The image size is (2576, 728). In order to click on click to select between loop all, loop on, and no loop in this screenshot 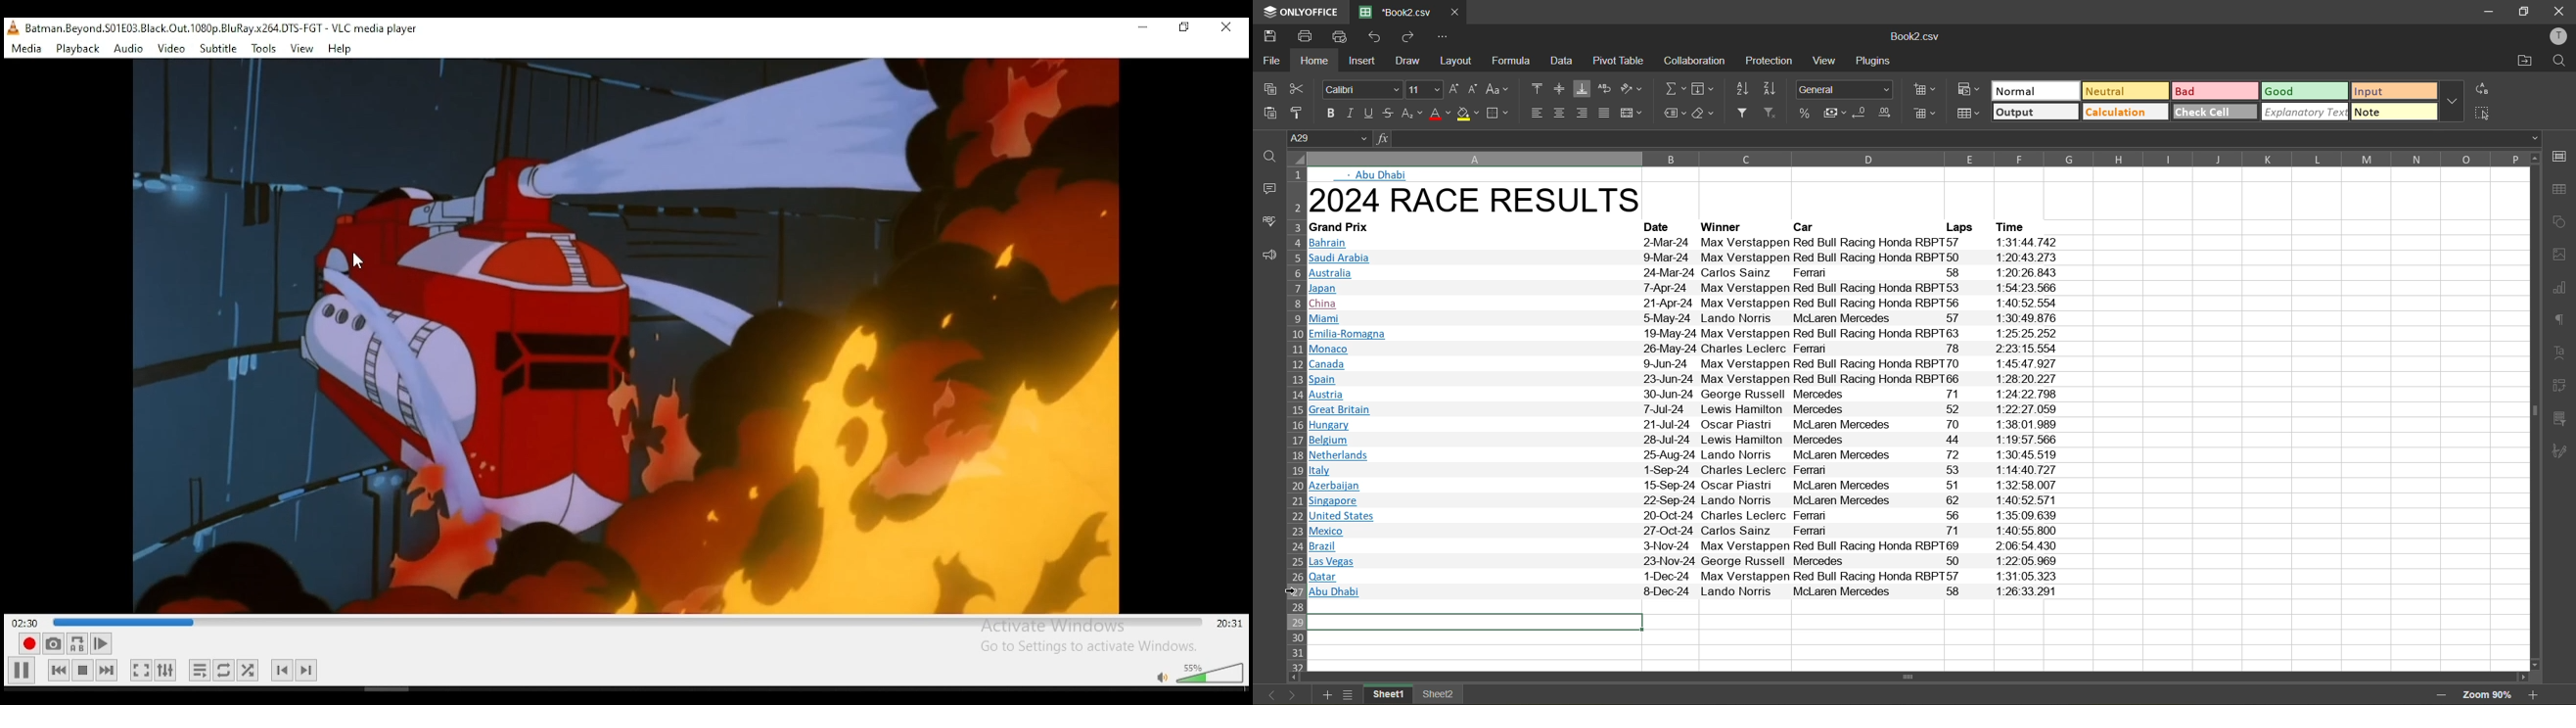, I will do `click(225, 670)`.